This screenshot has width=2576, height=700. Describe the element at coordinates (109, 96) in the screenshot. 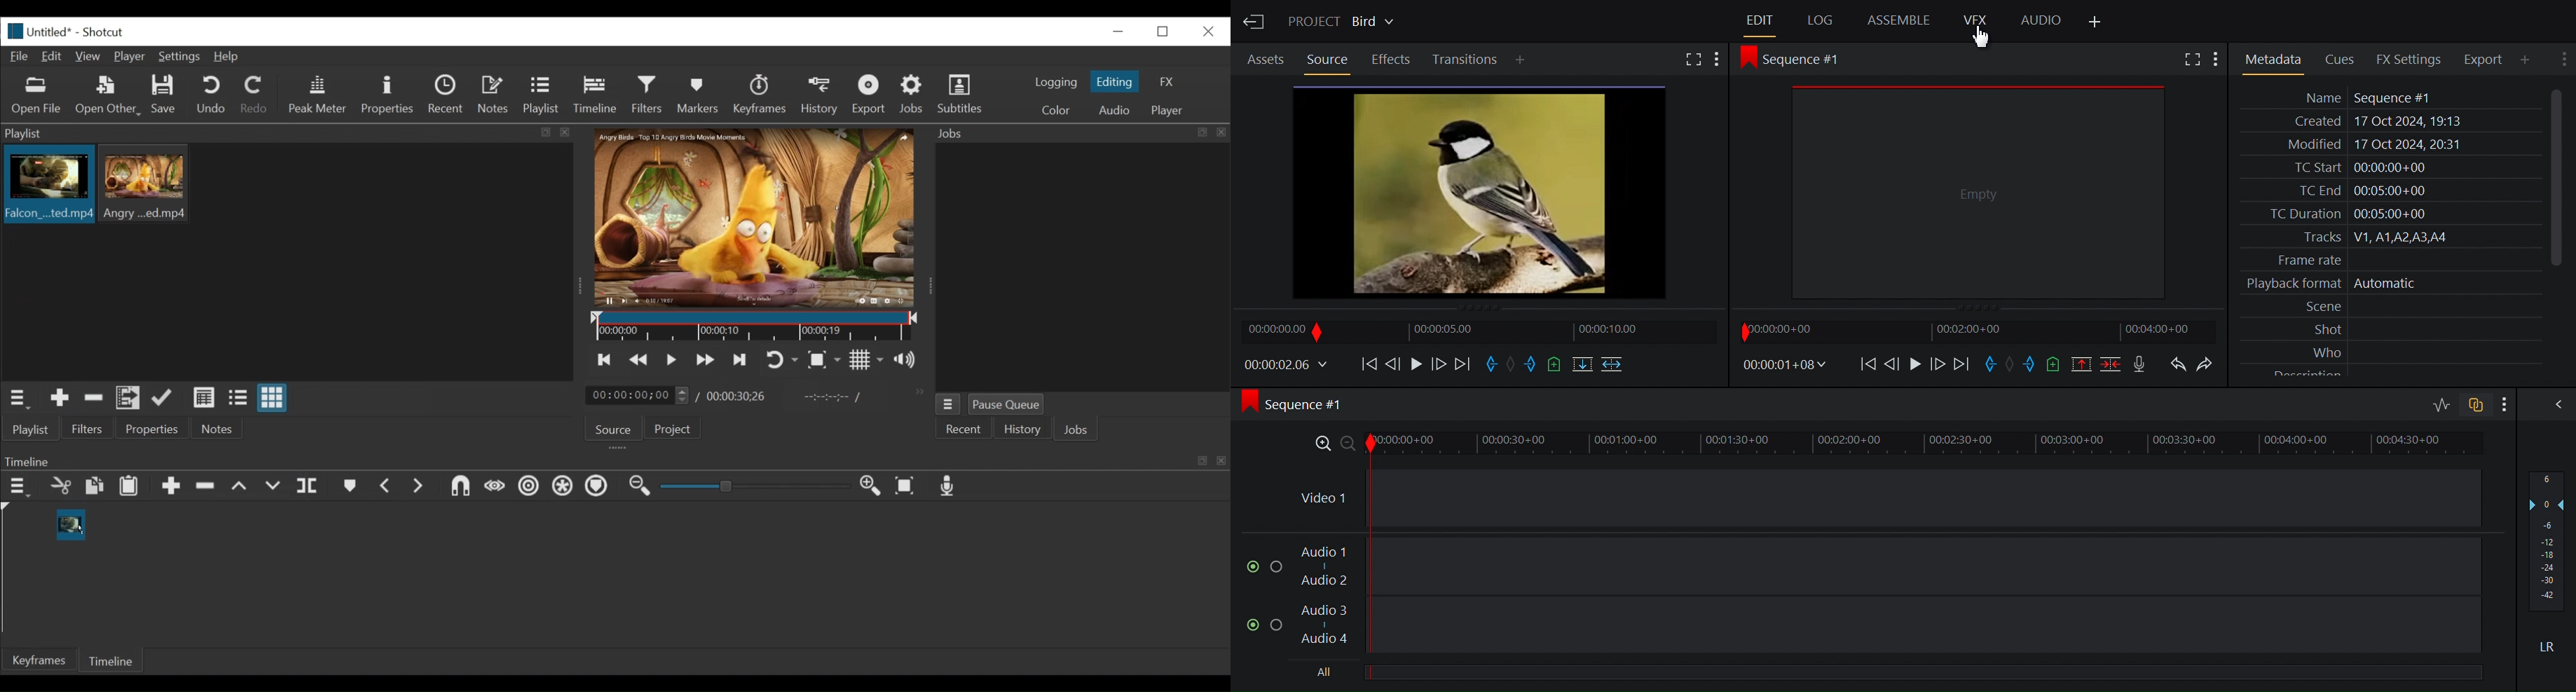

I see `Open Other` at that location.